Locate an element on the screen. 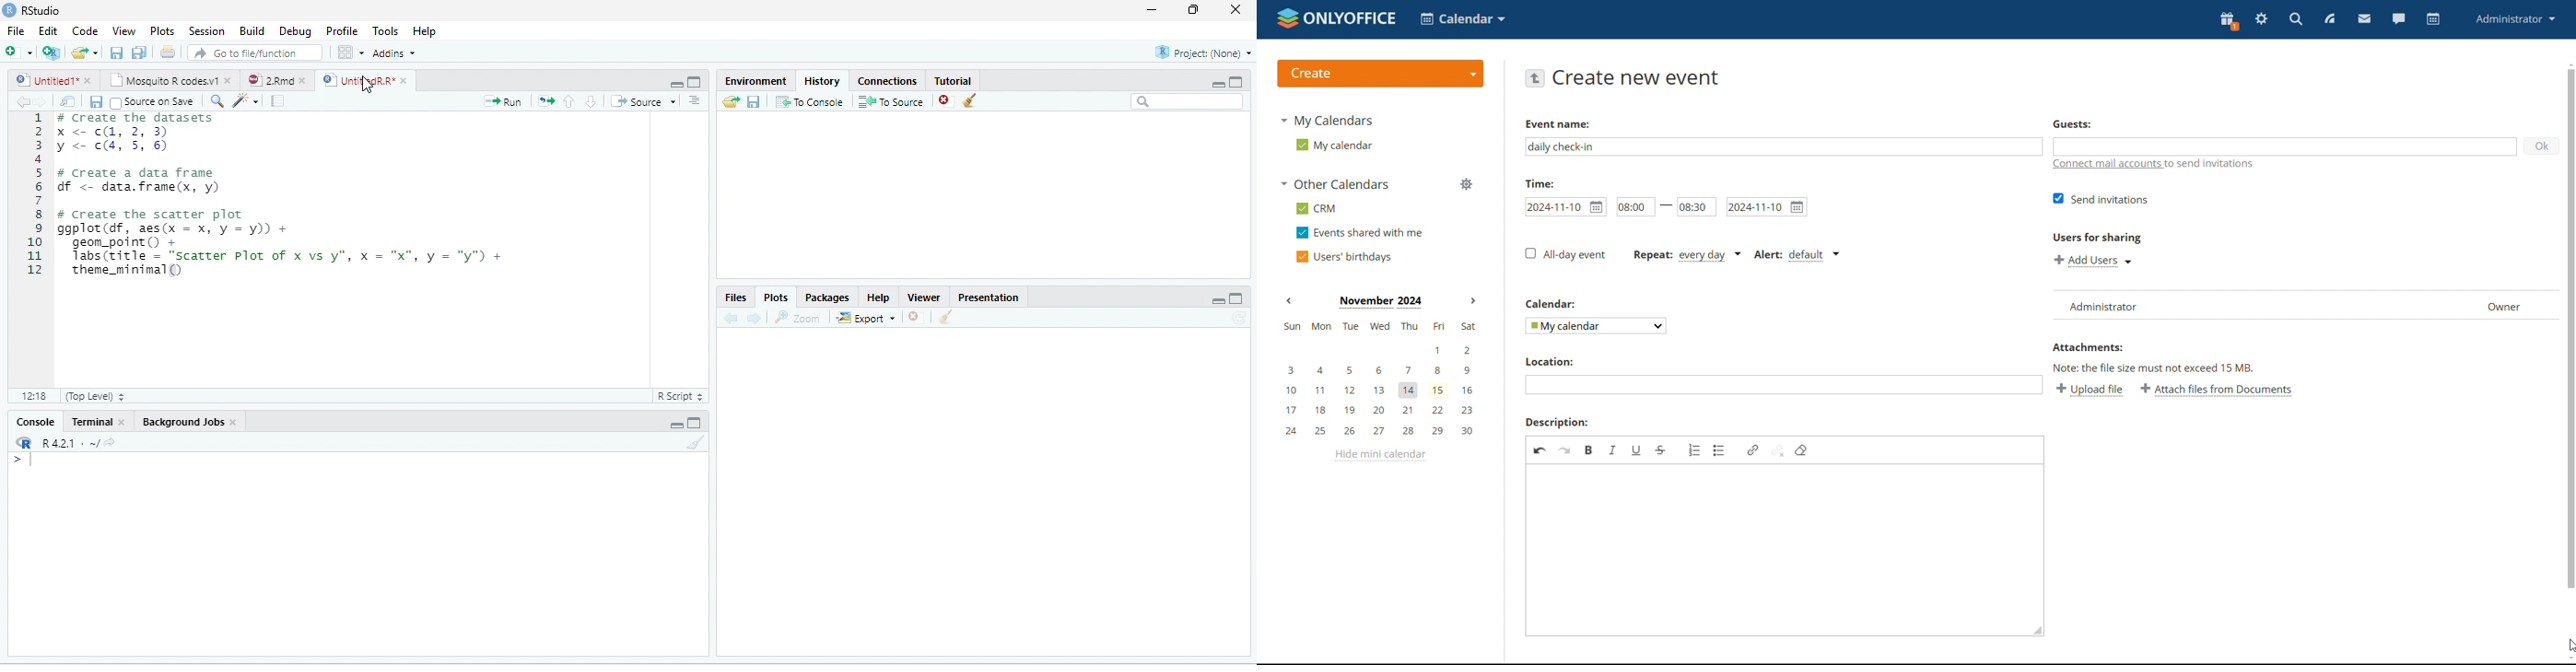 The image size is (2576, 672). Viewer is located at coordinates (925, 297).